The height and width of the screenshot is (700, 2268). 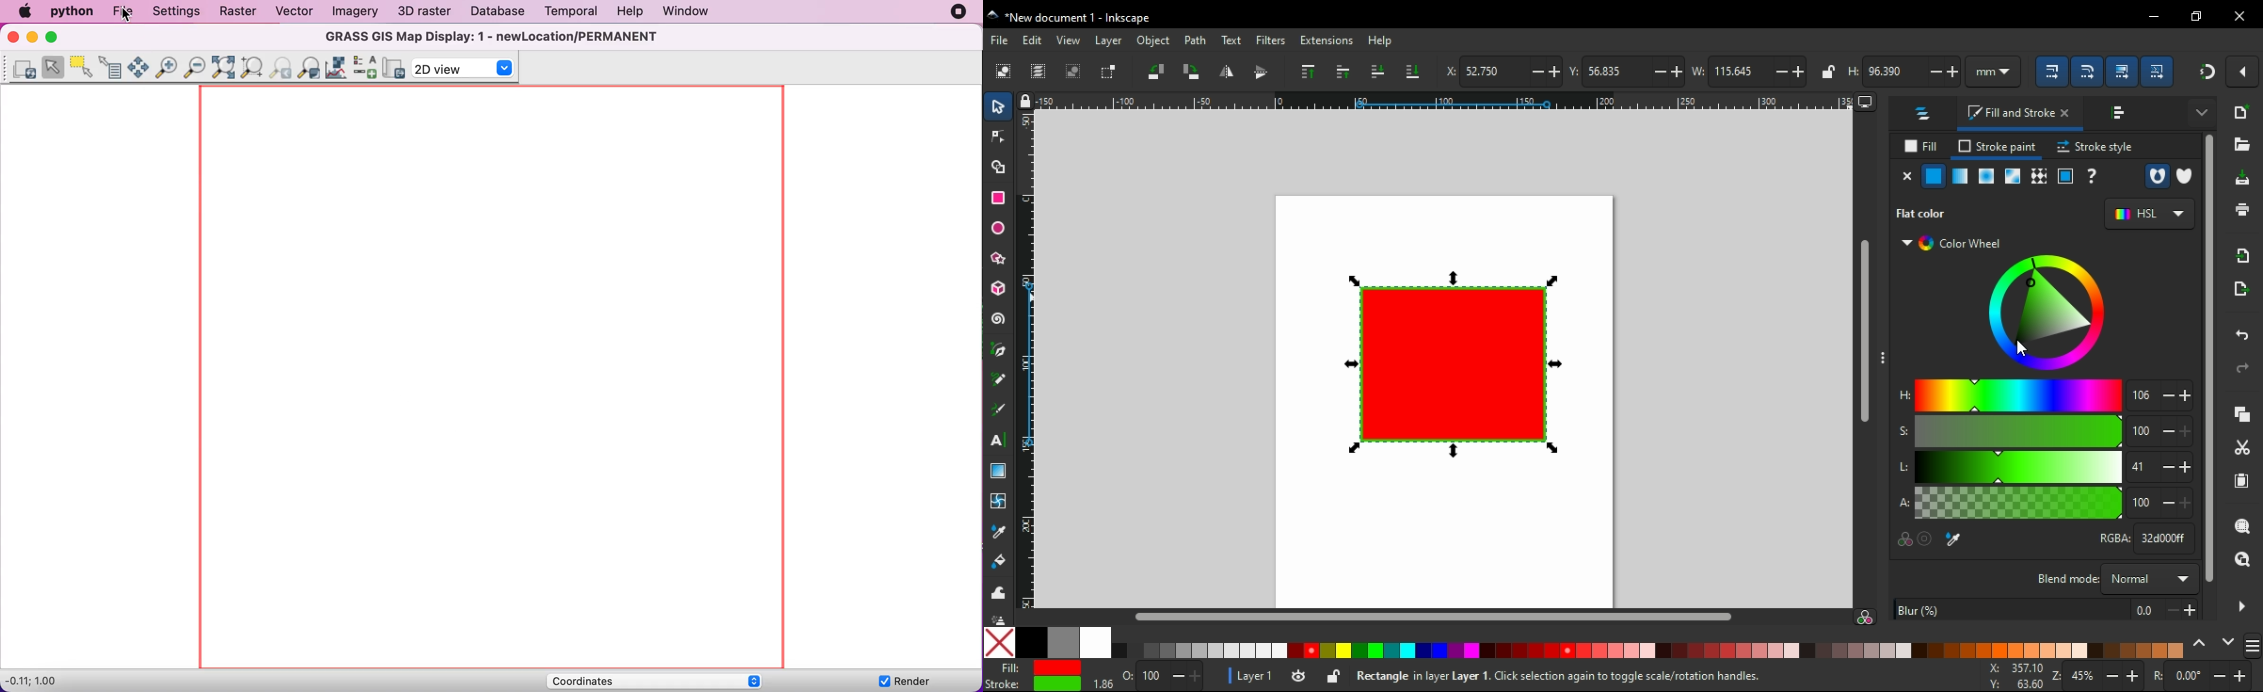 I want to click on fill rule, so click(x=2156, y=177).